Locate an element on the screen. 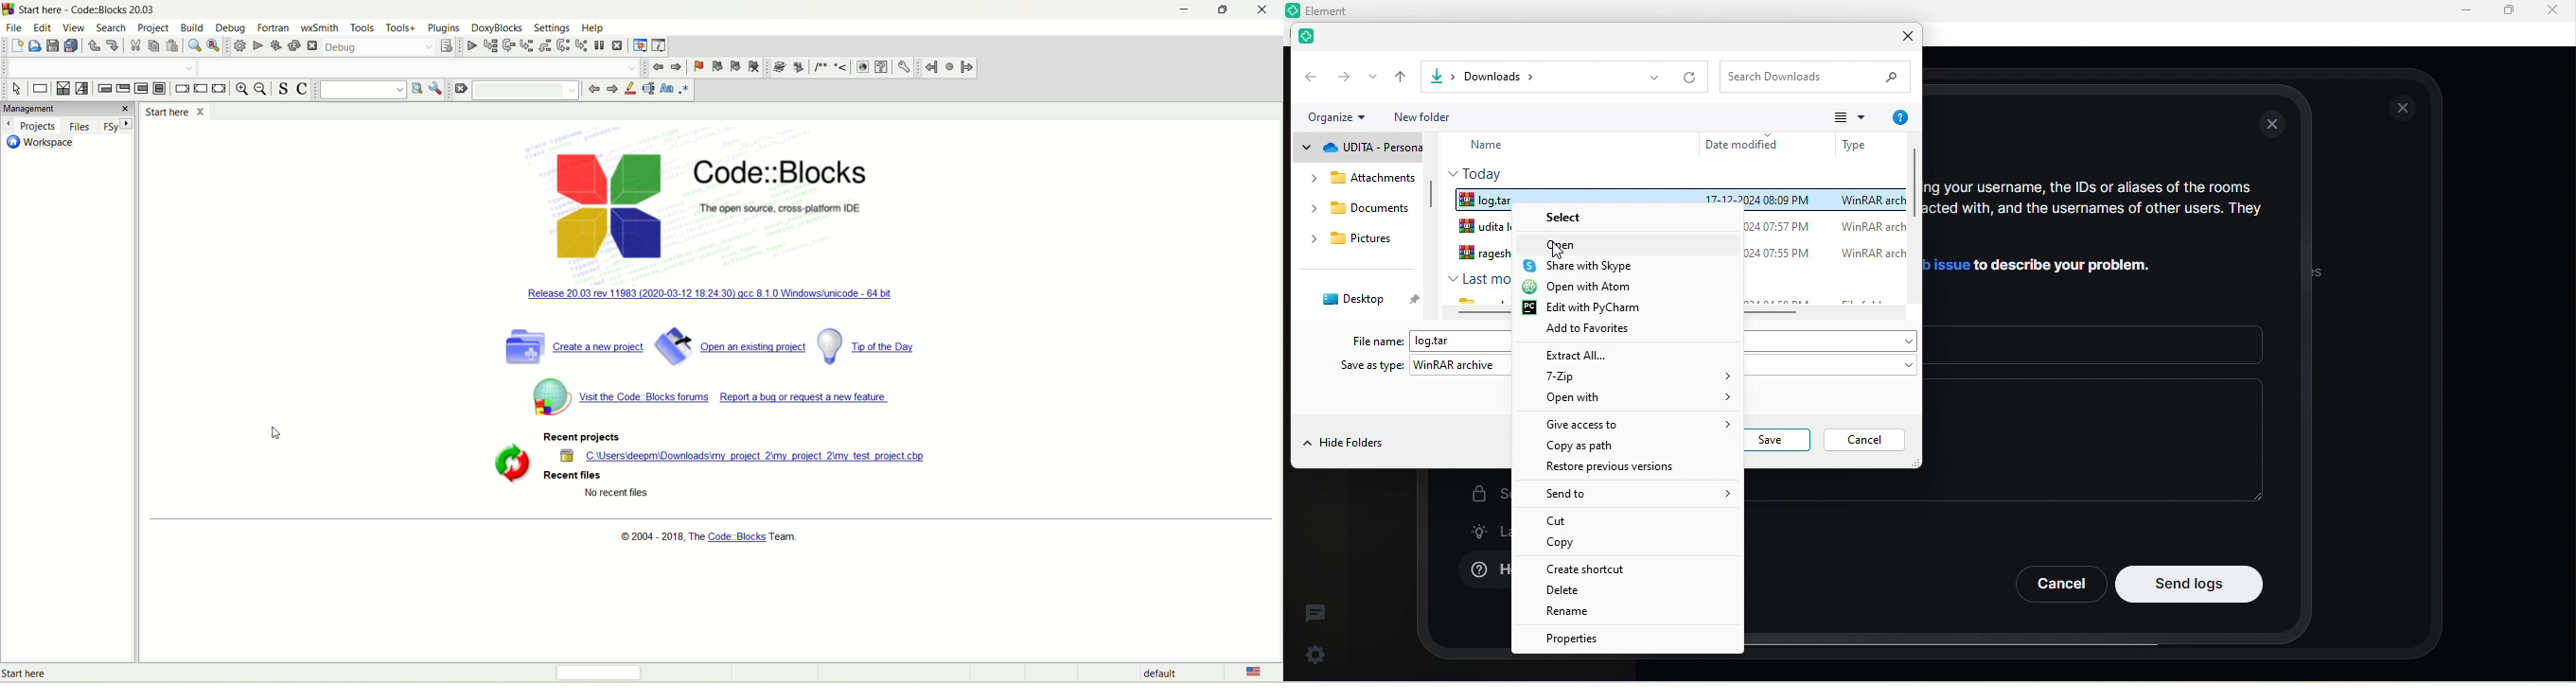 The image size is (2576, 700). tools+ is located at coordinates (403, 29).